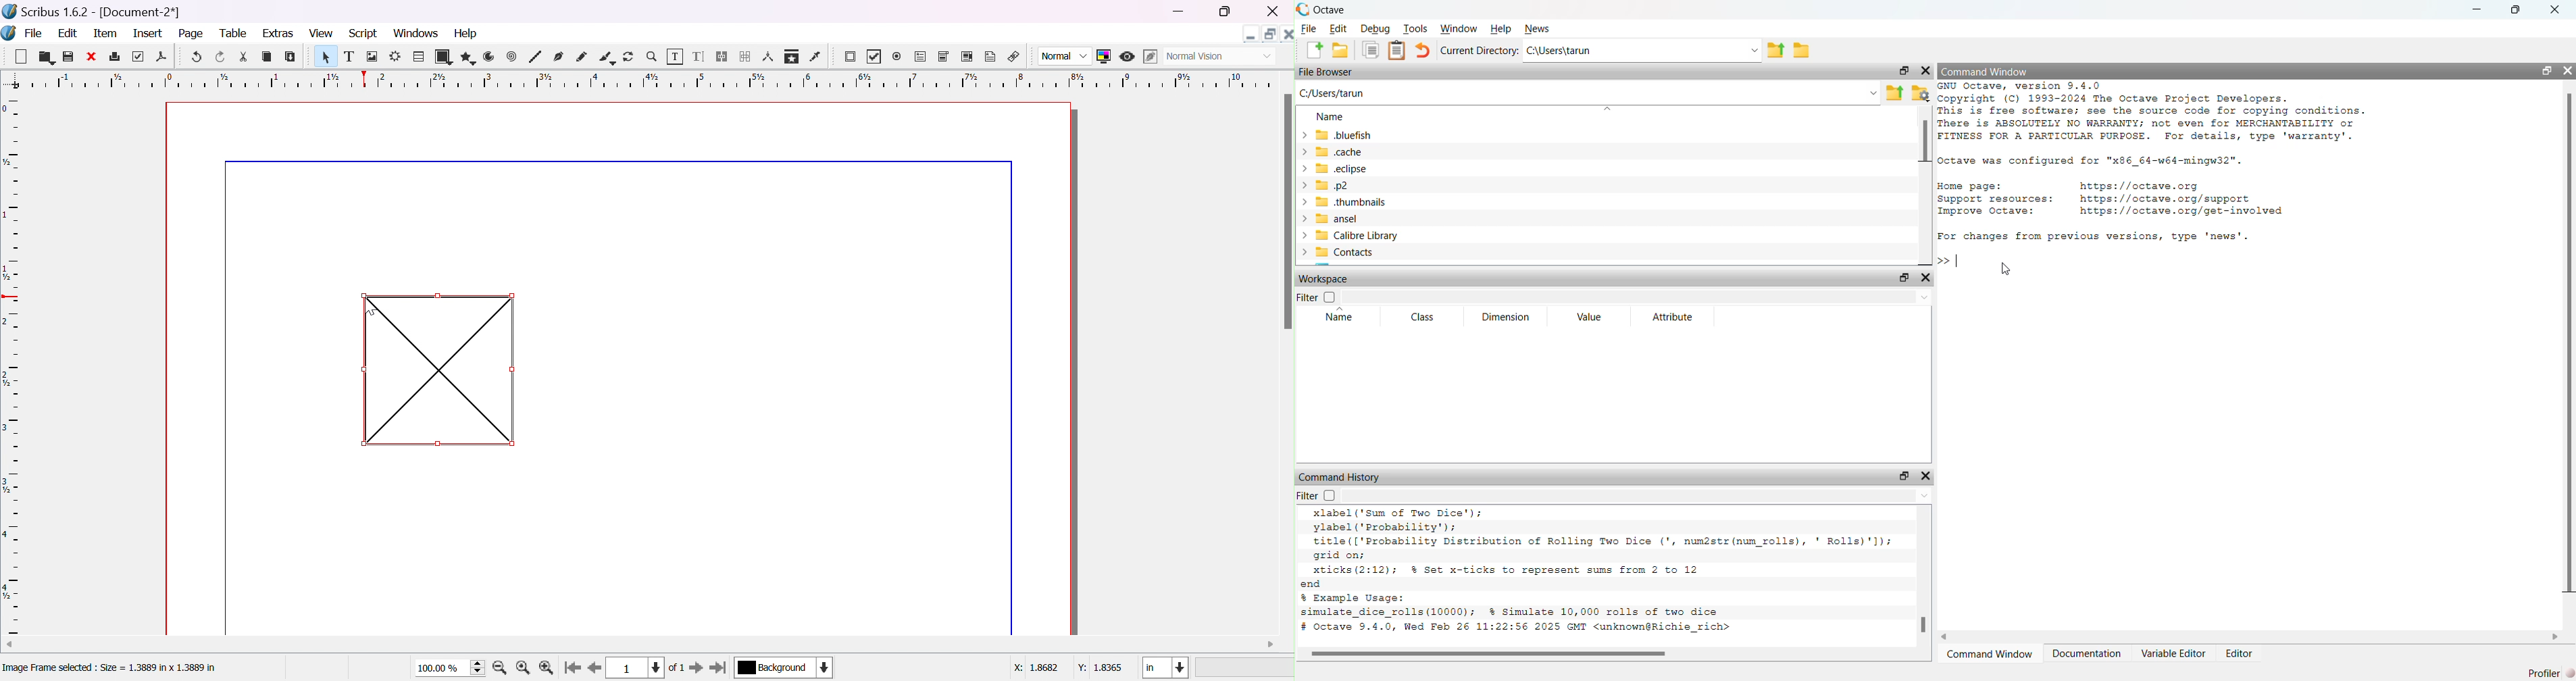  Describe the element at coordinates (784, 667) in the screenshot. I see `current layer` at that location.